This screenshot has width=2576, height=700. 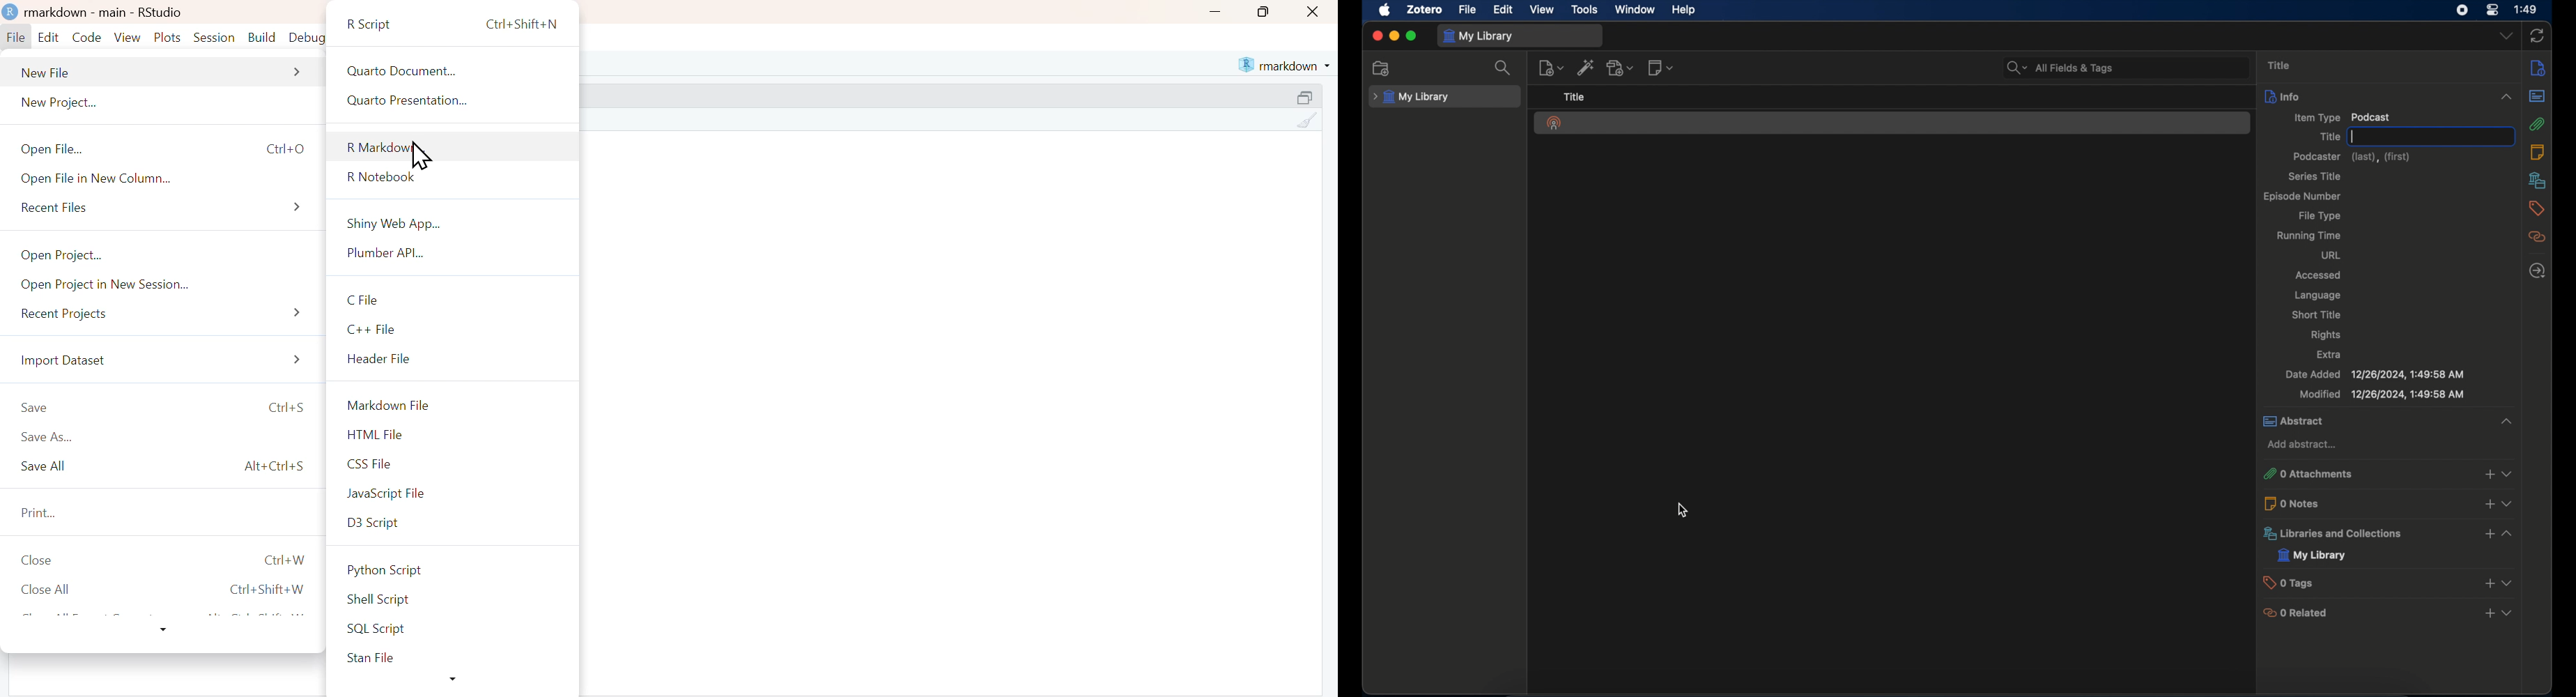 I want to click on print, so click(x=166, y=512).